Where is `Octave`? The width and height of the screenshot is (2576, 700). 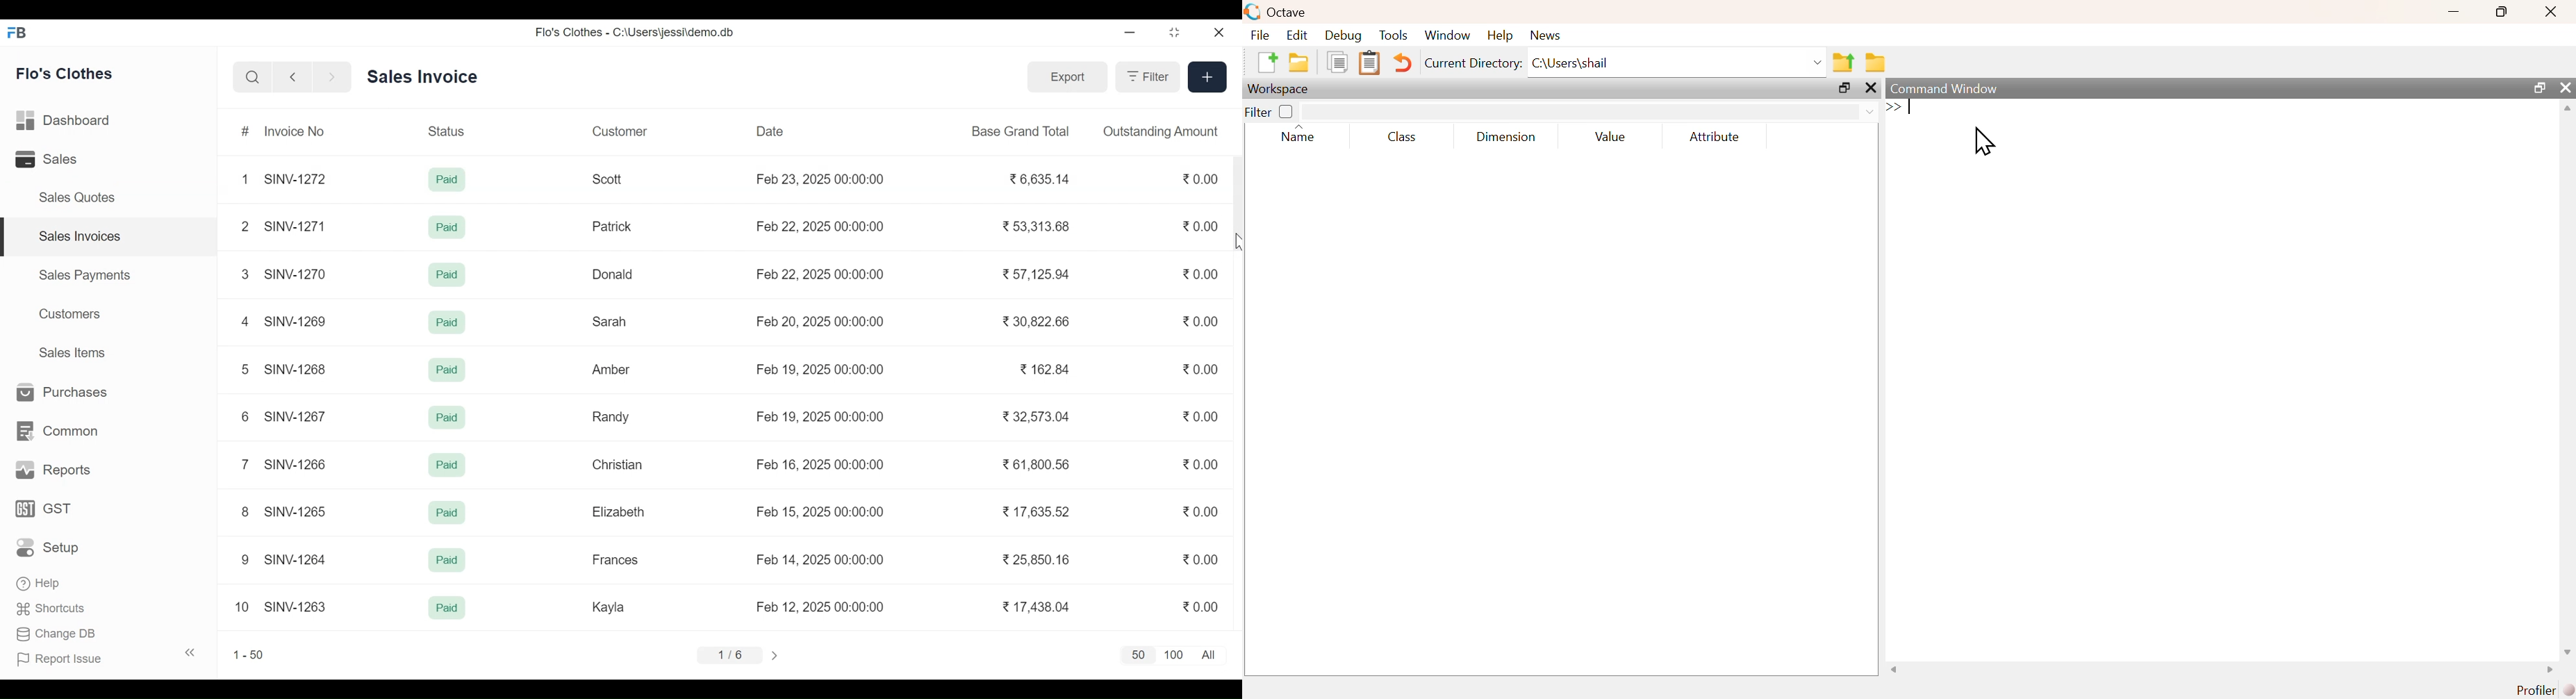
Octave is located at coordinates (1290, 12).